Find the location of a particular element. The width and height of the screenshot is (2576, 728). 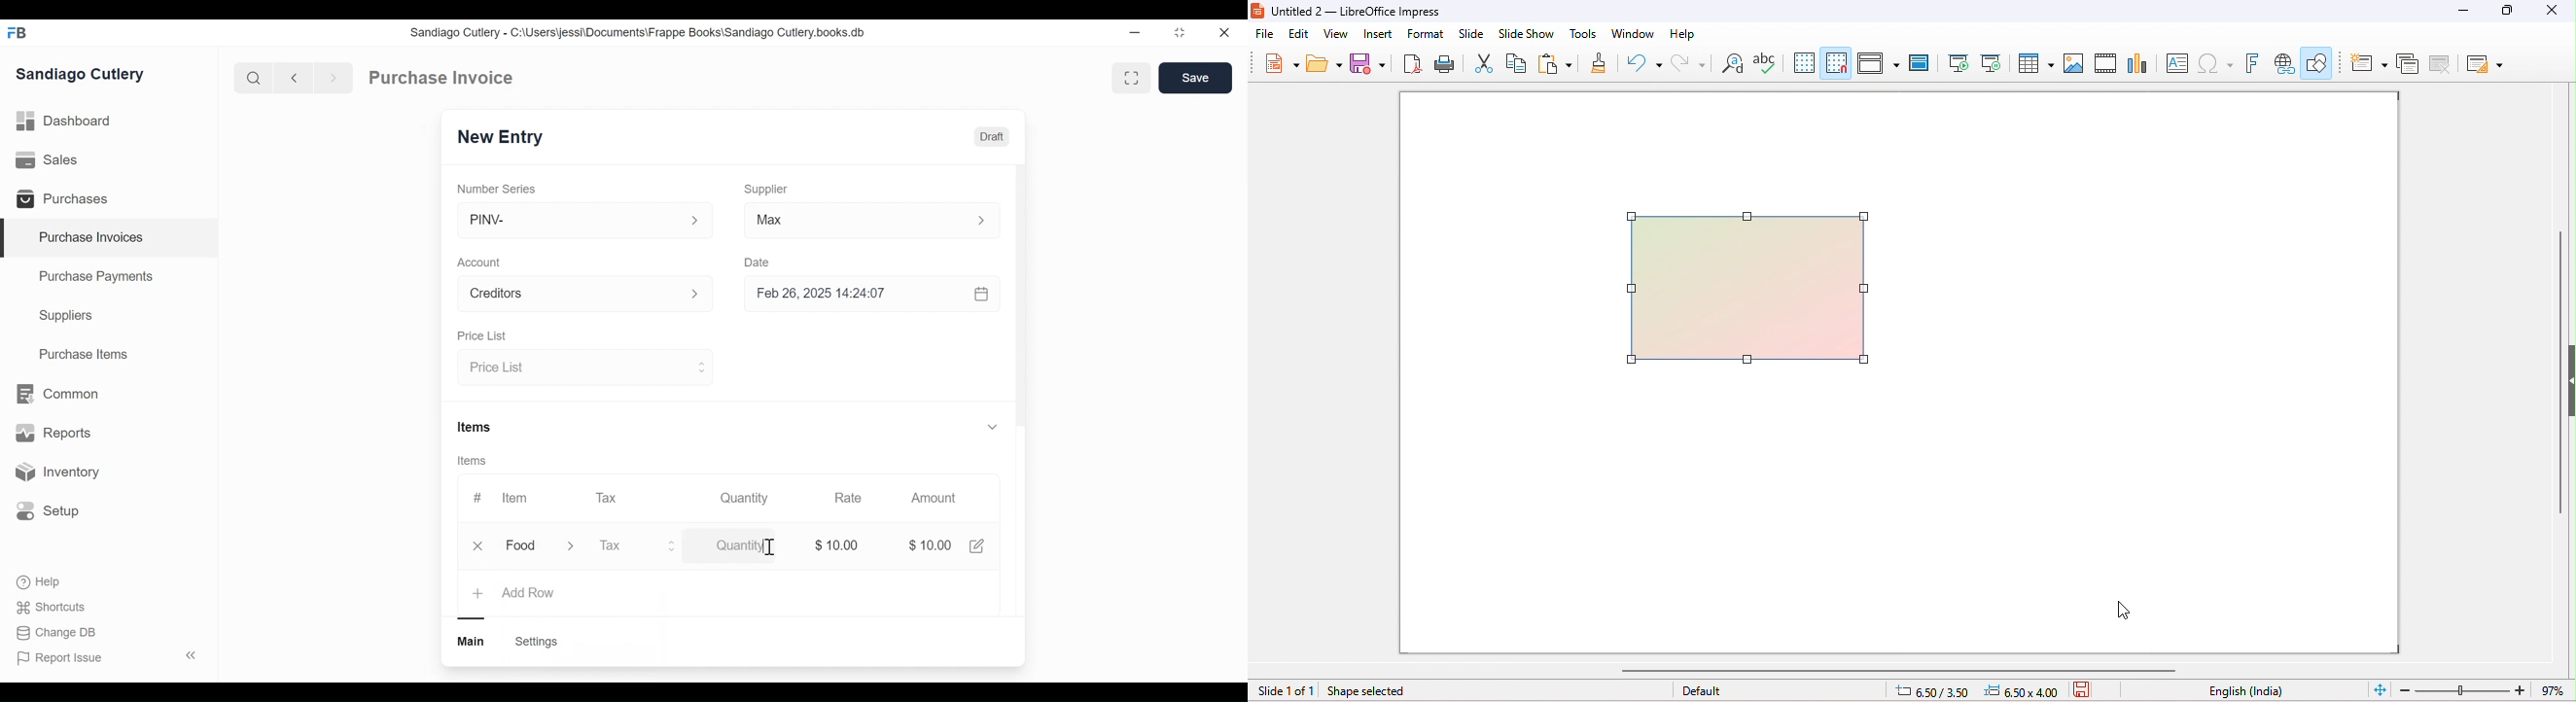

Toggle between form and full view is located at coordinates (1132, 78).